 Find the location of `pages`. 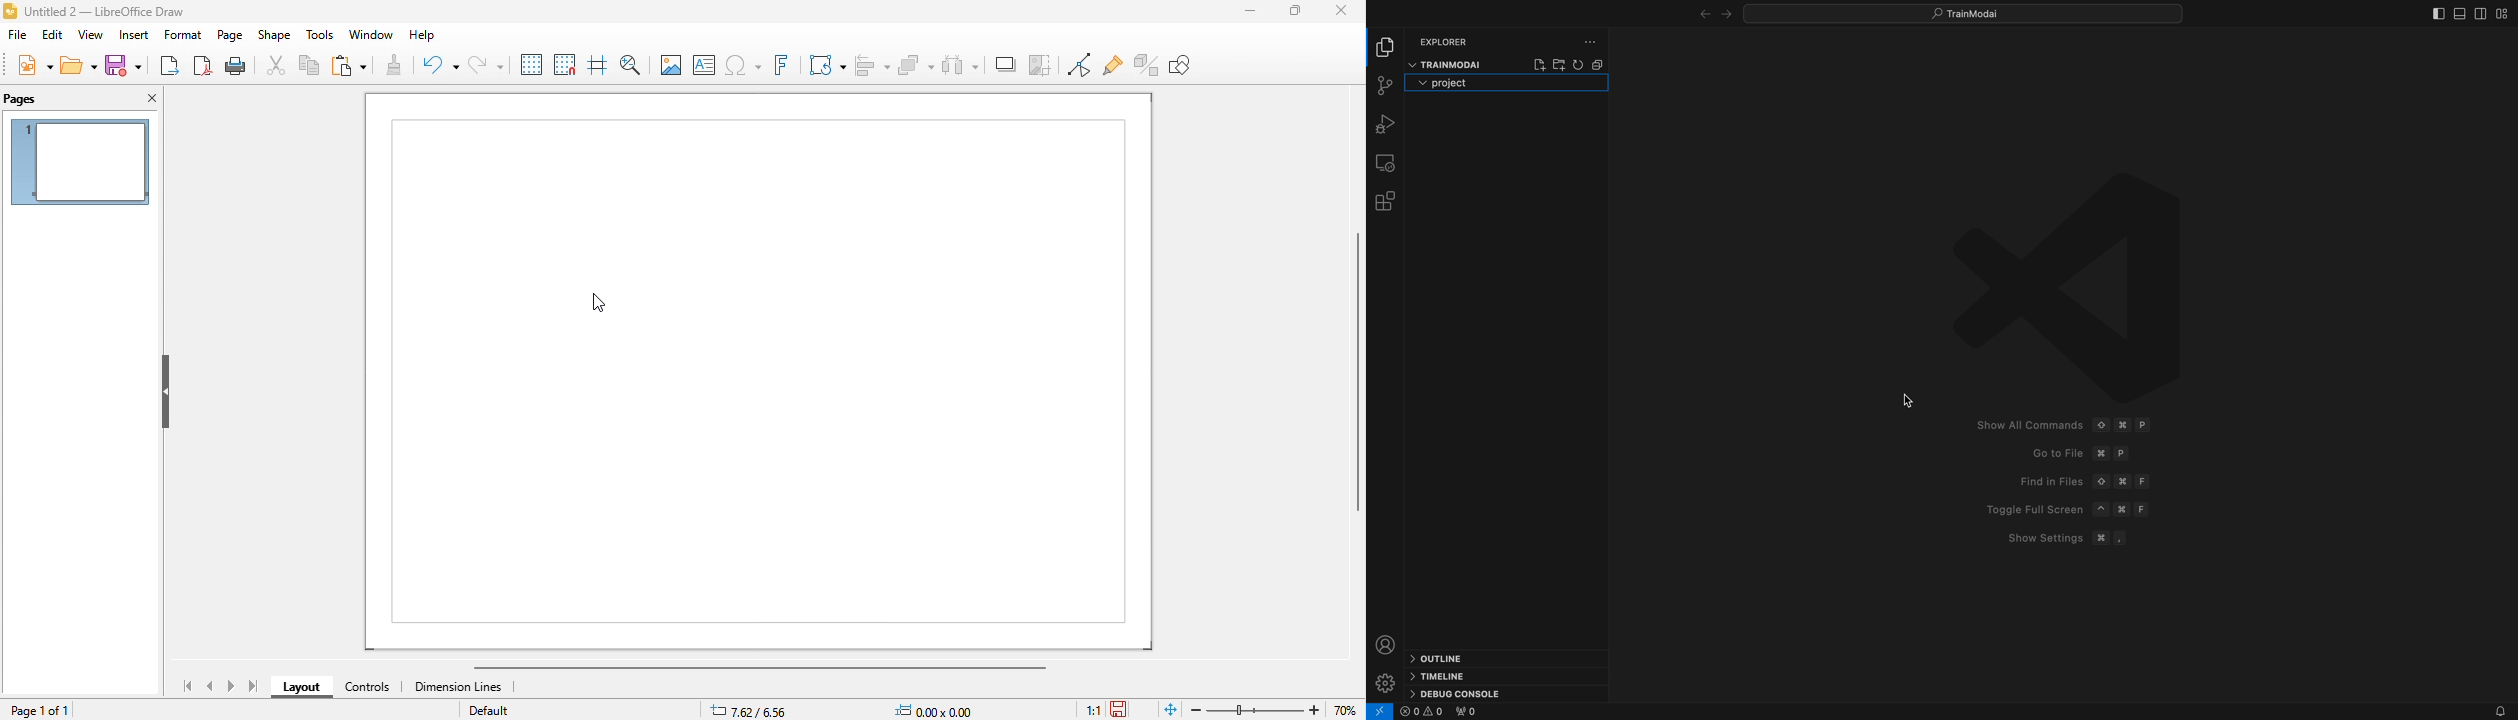

pages is located at coordinates (43, 99).